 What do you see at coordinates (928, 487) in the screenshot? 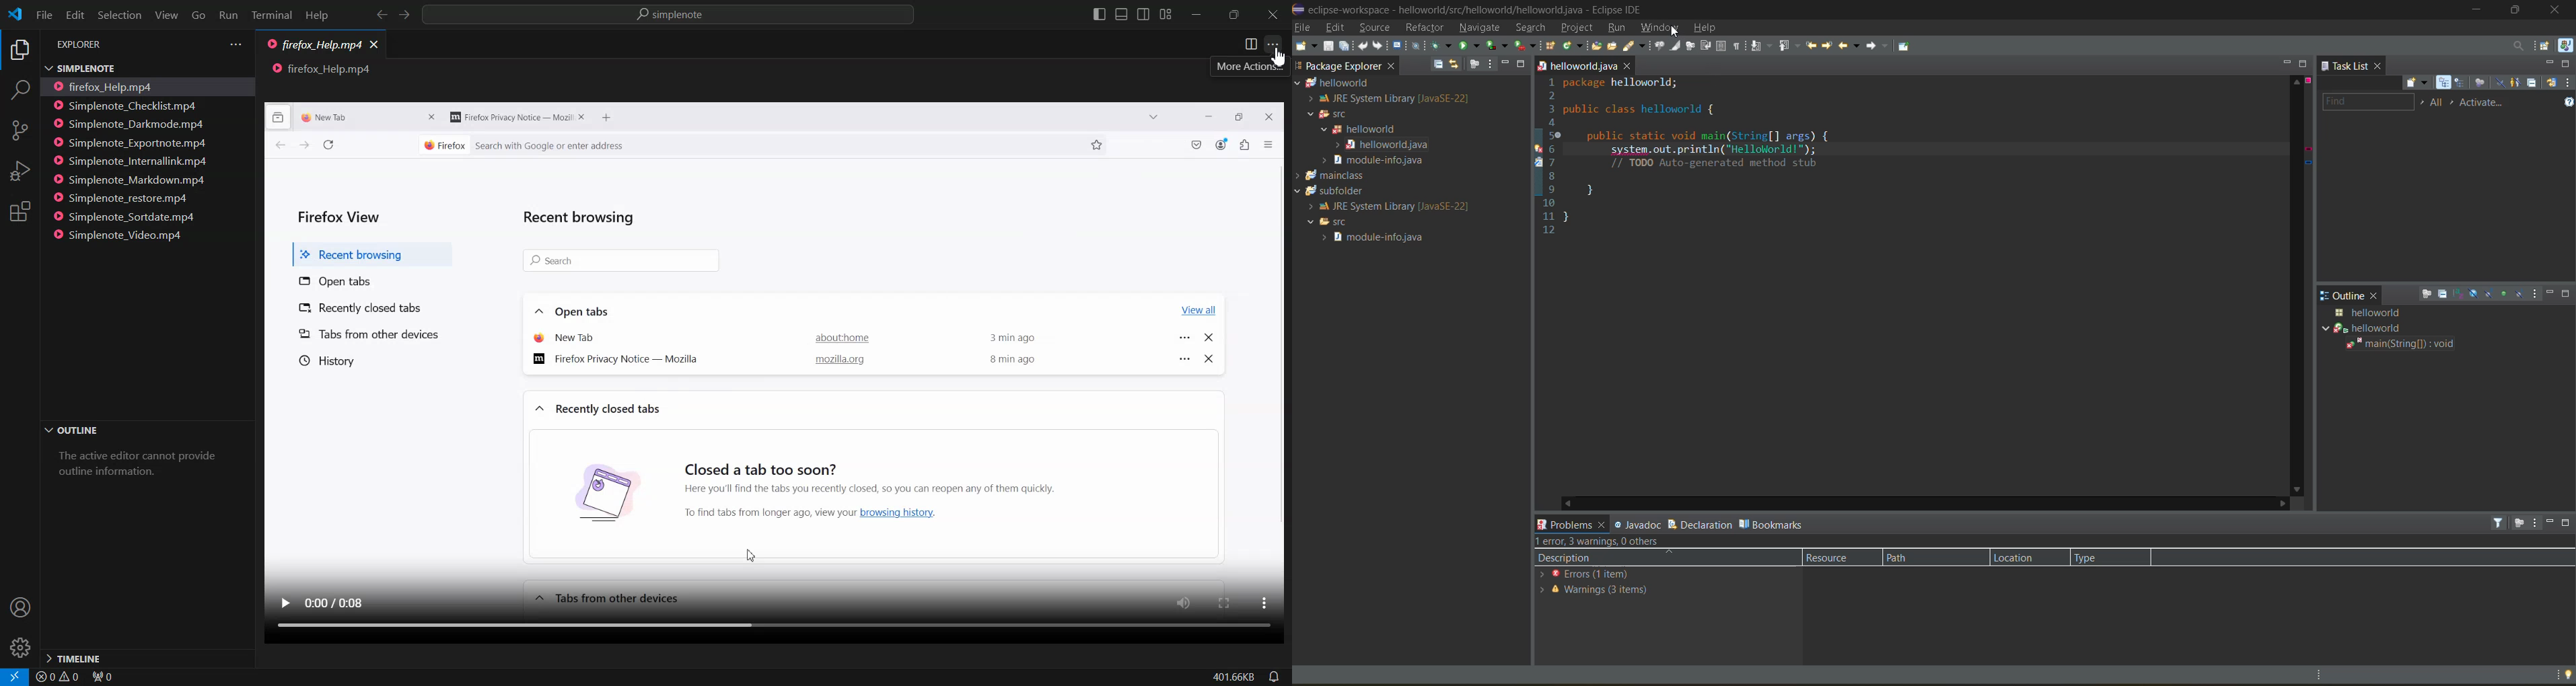
I see `Here you'll find the tabs you recently closed, so you can reopen any of them quickly.` at bounding box center [928, 487].